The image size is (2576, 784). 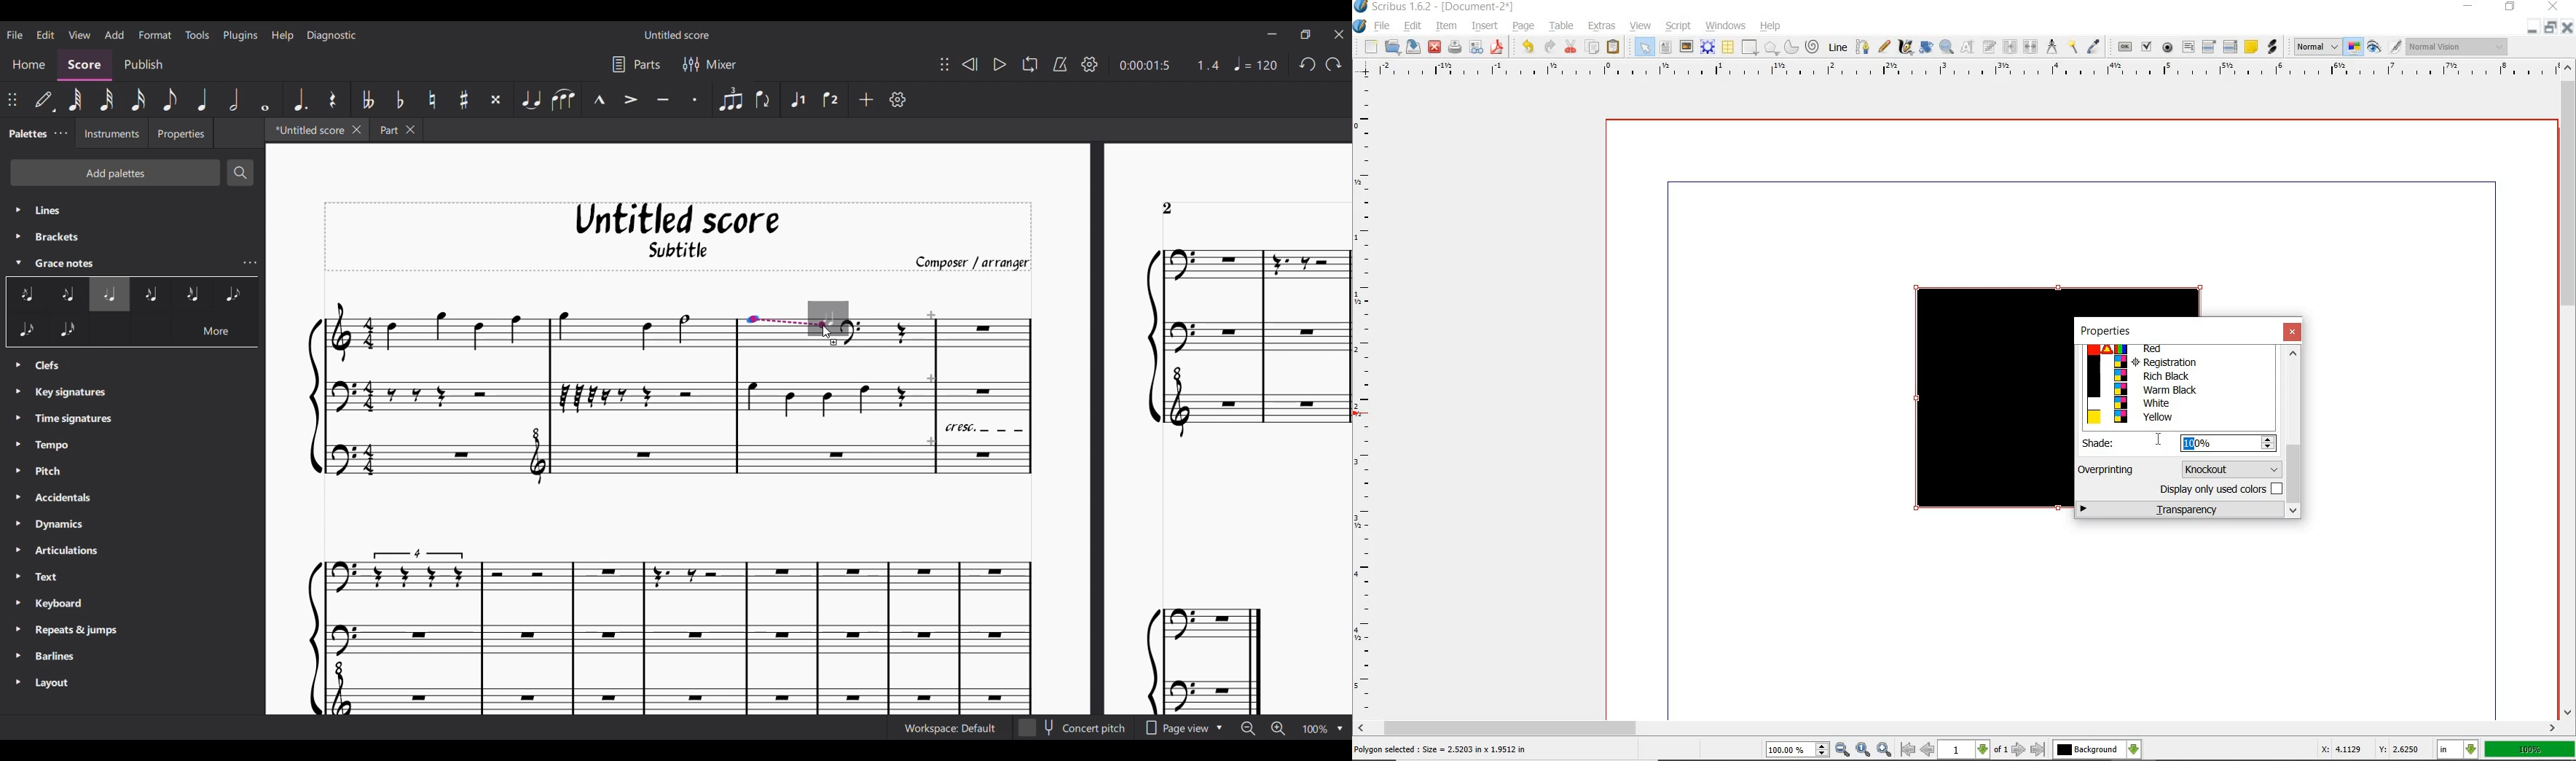 What do you see at coordinates (191, 296) in the screenshot?
I see `grace note options` at bounding box center [191, 296].